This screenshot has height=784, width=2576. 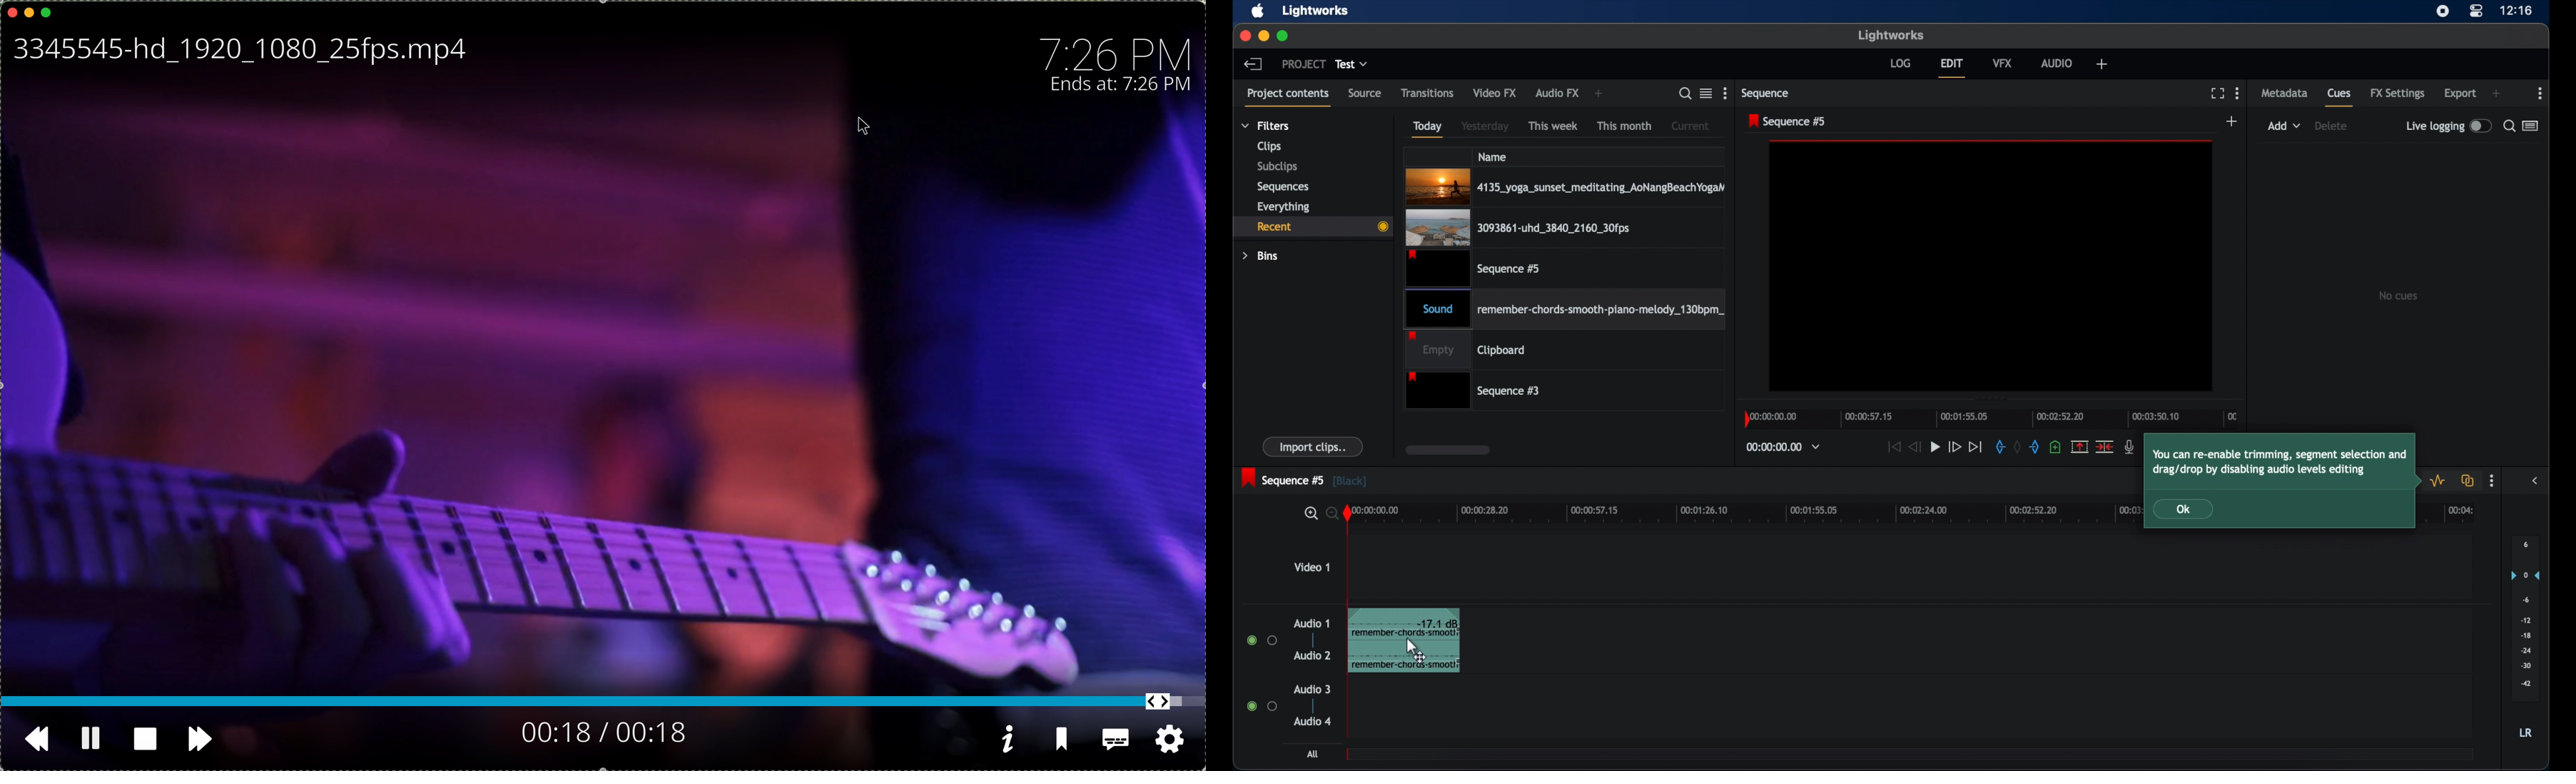 I want to click on all, so click(x=1314, y=754).